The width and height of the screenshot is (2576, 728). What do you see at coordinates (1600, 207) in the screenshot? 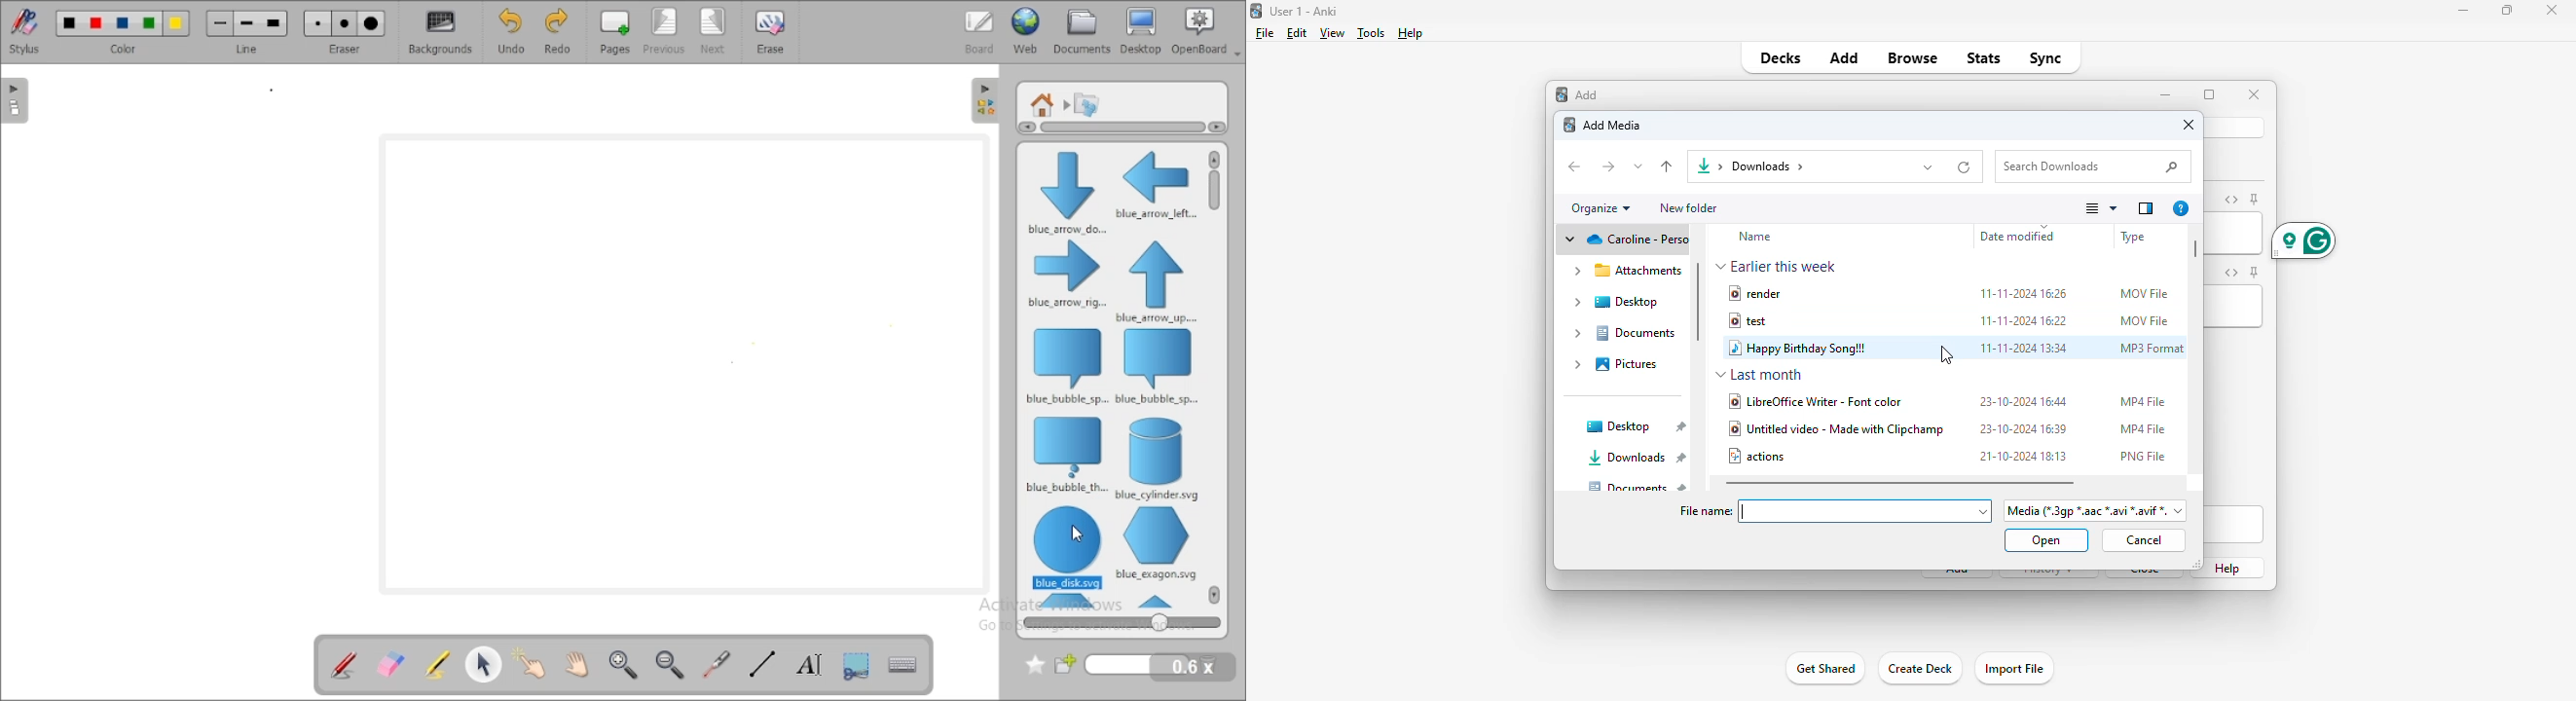
I see `organize` at bounding box center [1600, 207].